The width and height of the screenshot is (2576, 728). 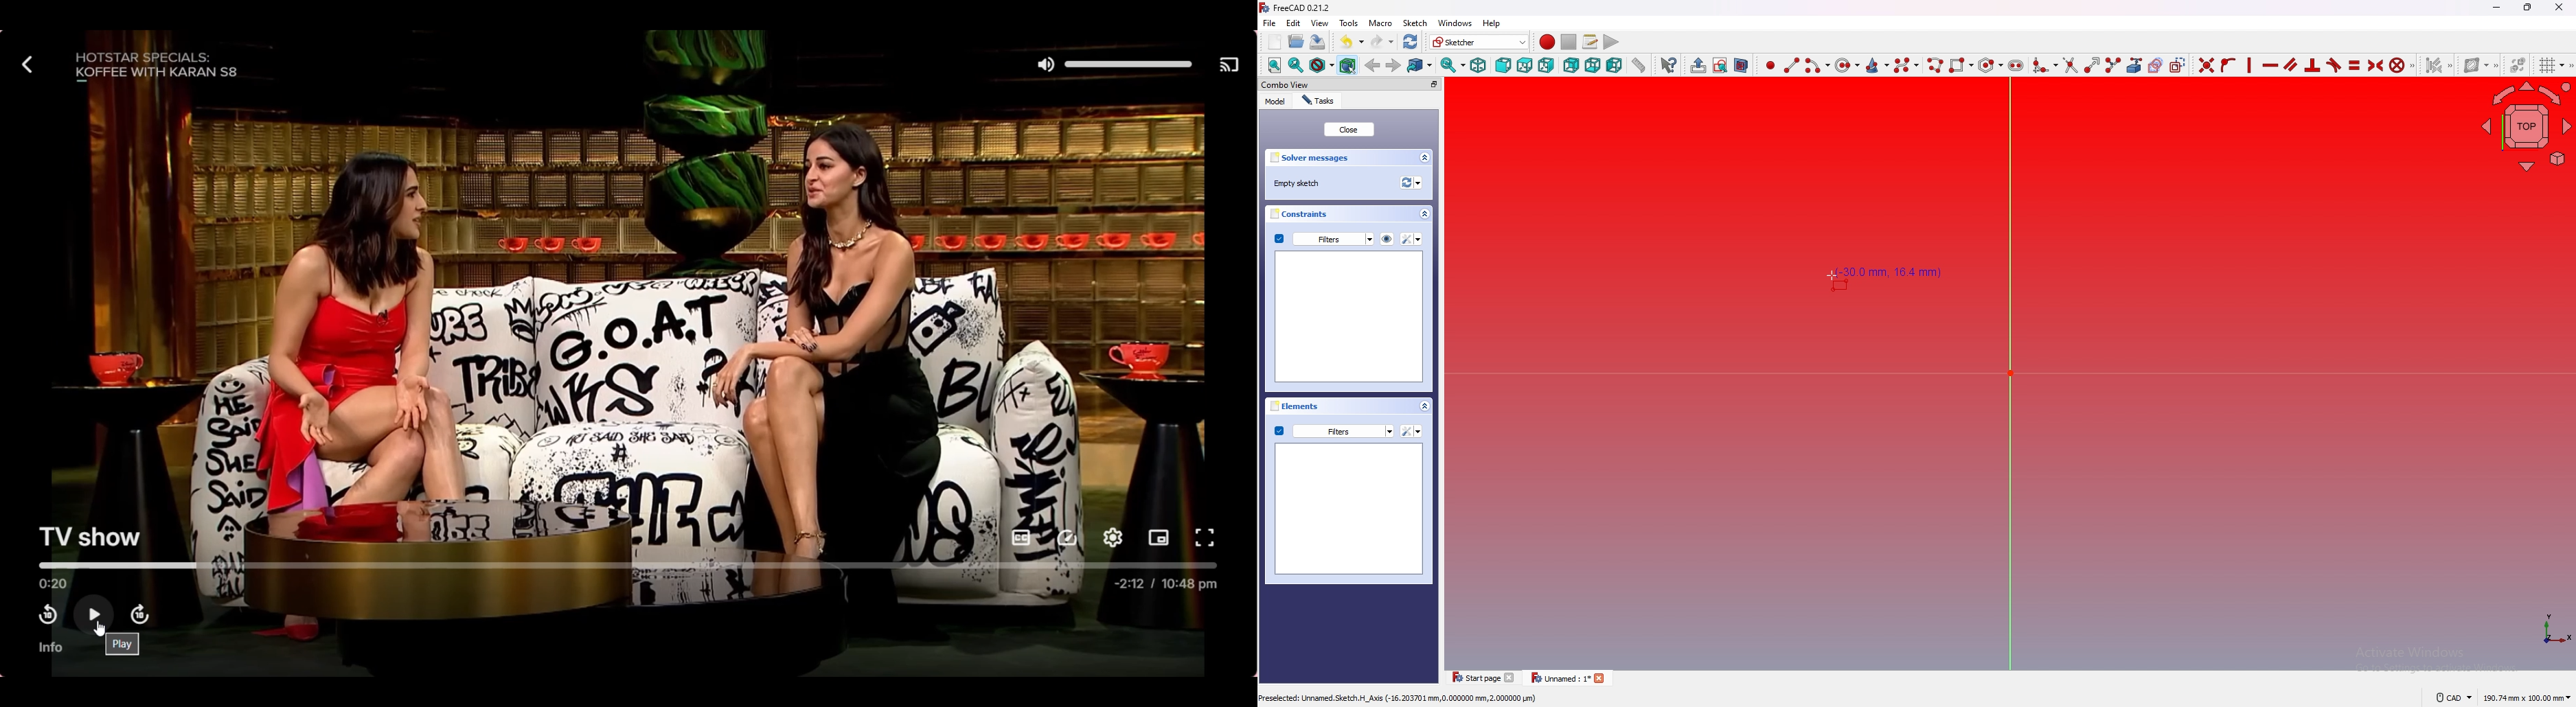 I want to click on save, so click(x=1319, y=43).